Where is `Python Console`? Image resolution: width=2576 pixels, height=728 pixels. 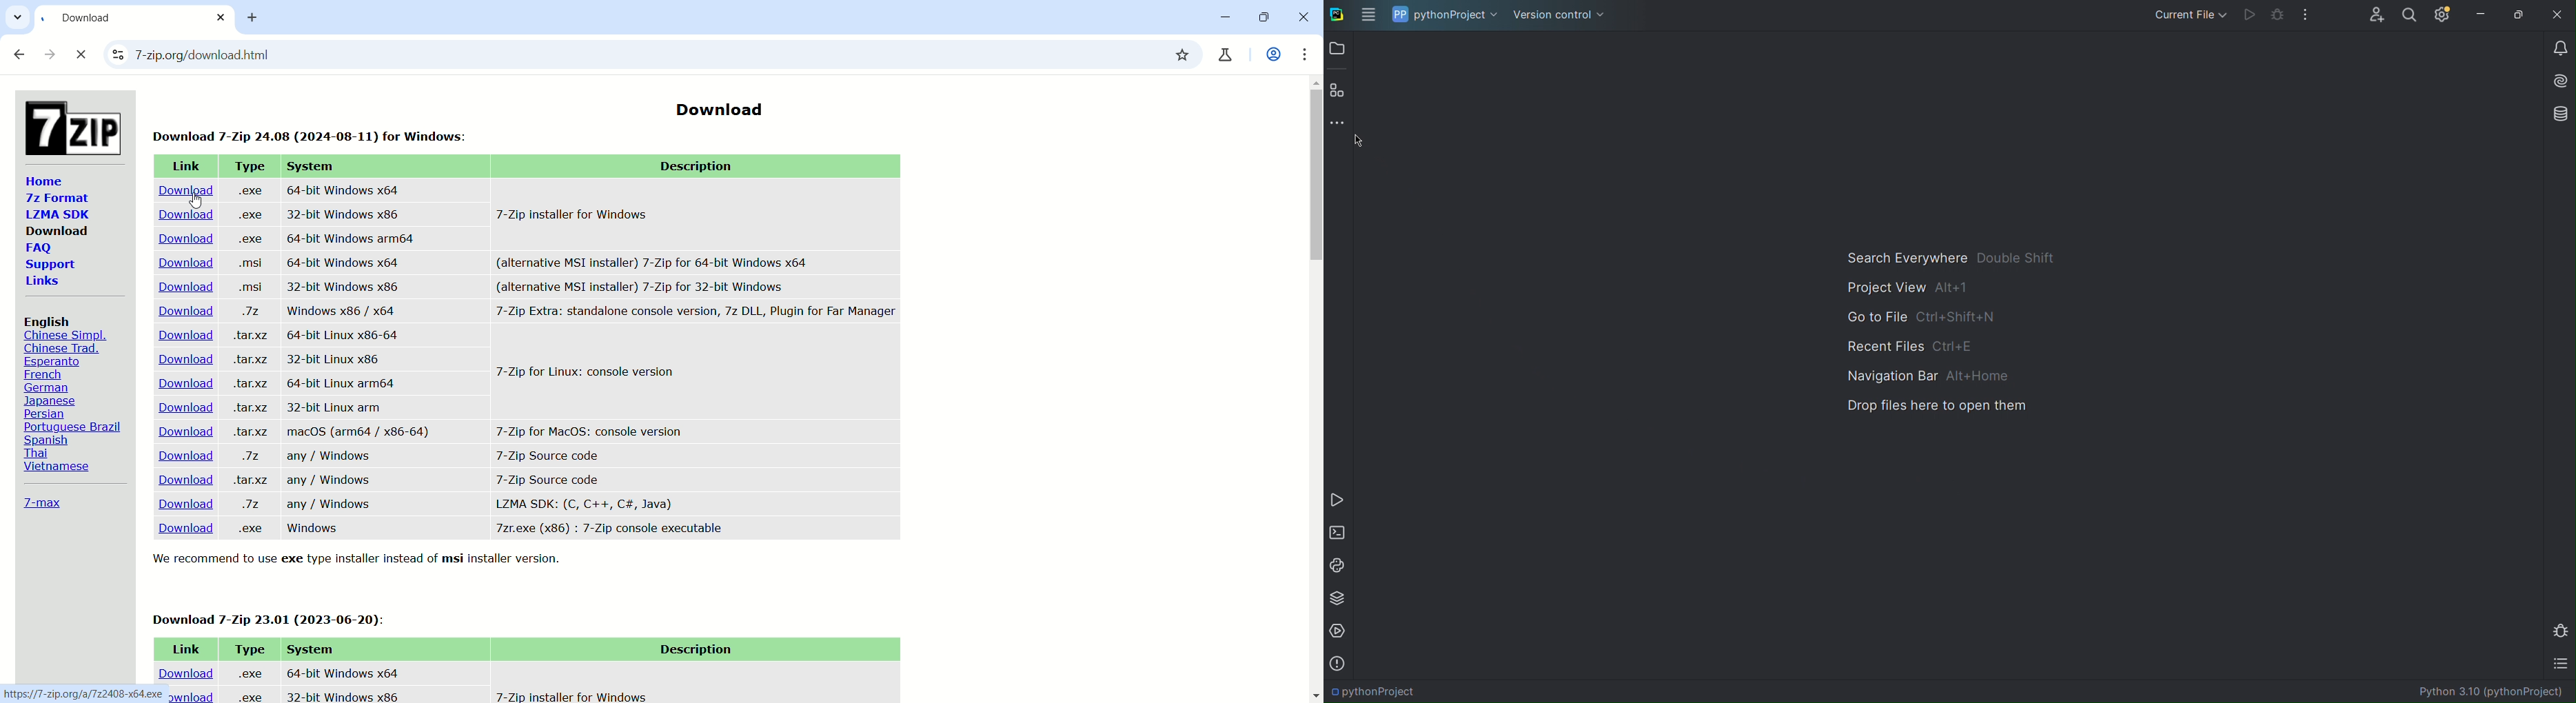 Python Console is located at coordinates (1339, 565).